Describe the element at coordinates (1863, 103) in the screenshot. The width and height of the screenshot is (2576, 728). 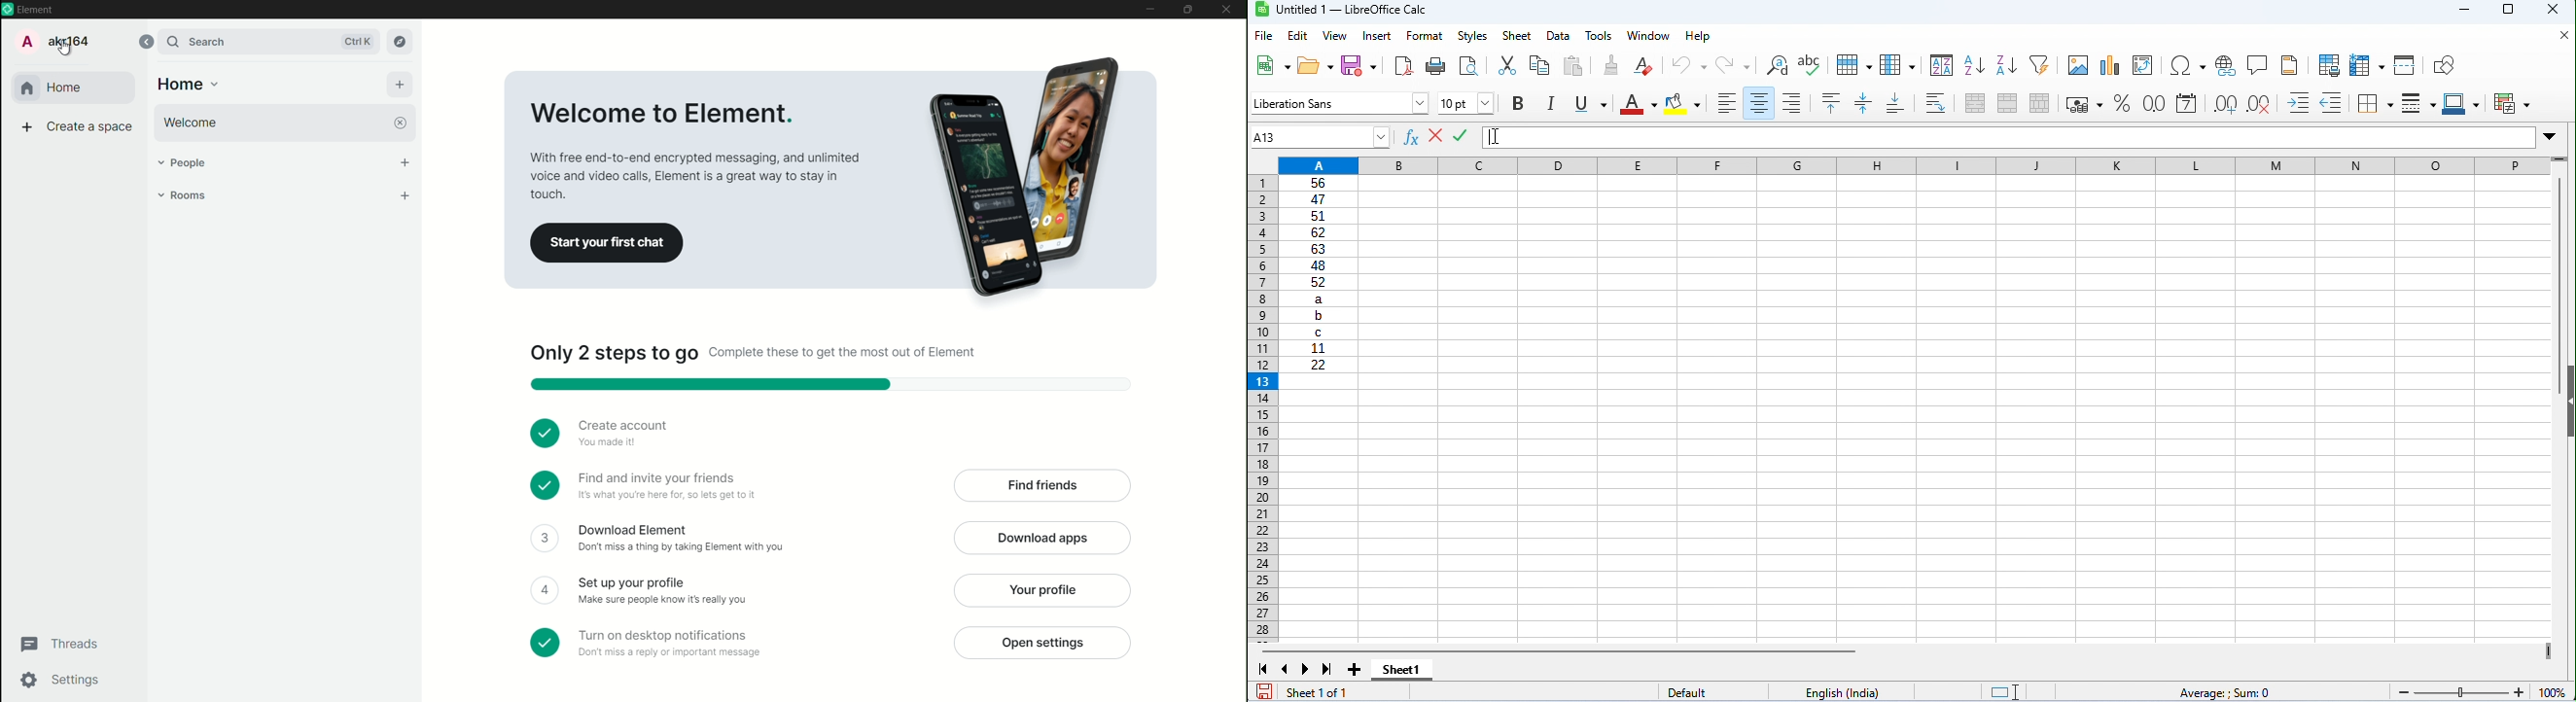
I see `center vertically` at that location.